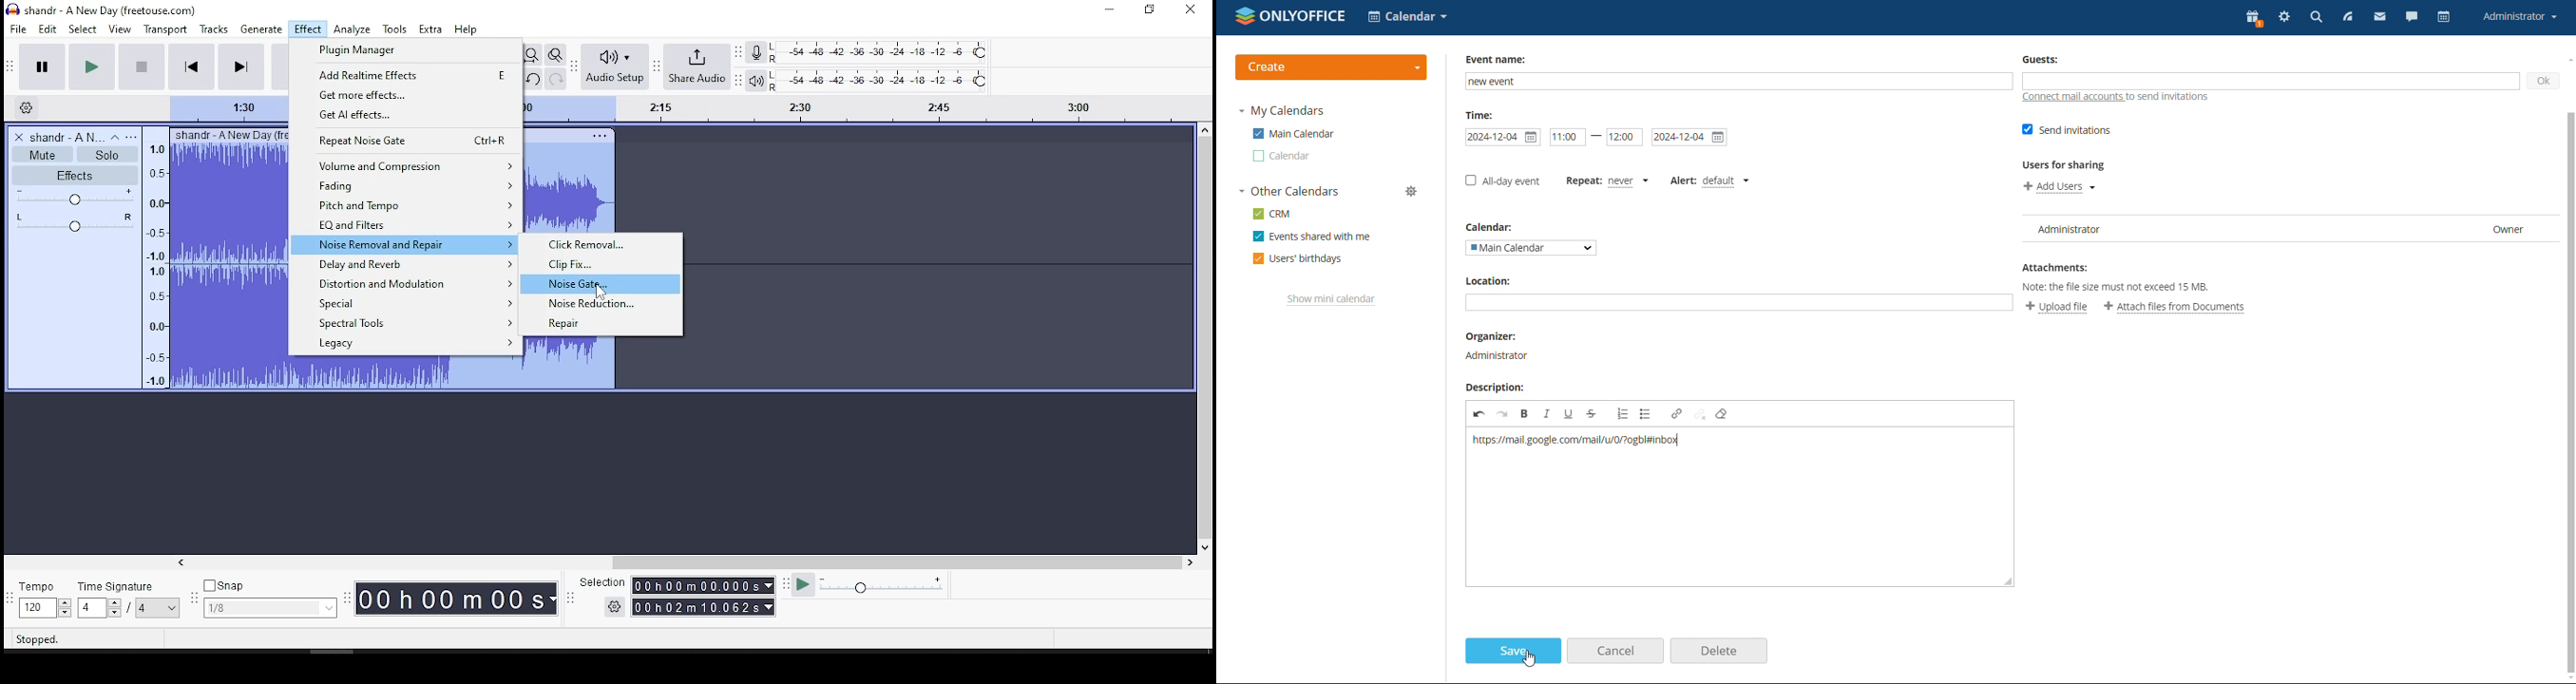 The width and height of the screenshot is (2576, 700). What do you see at coordinates (1570, 414) in the screenshot?
I see `underline` at bounding box center [1570, 414].